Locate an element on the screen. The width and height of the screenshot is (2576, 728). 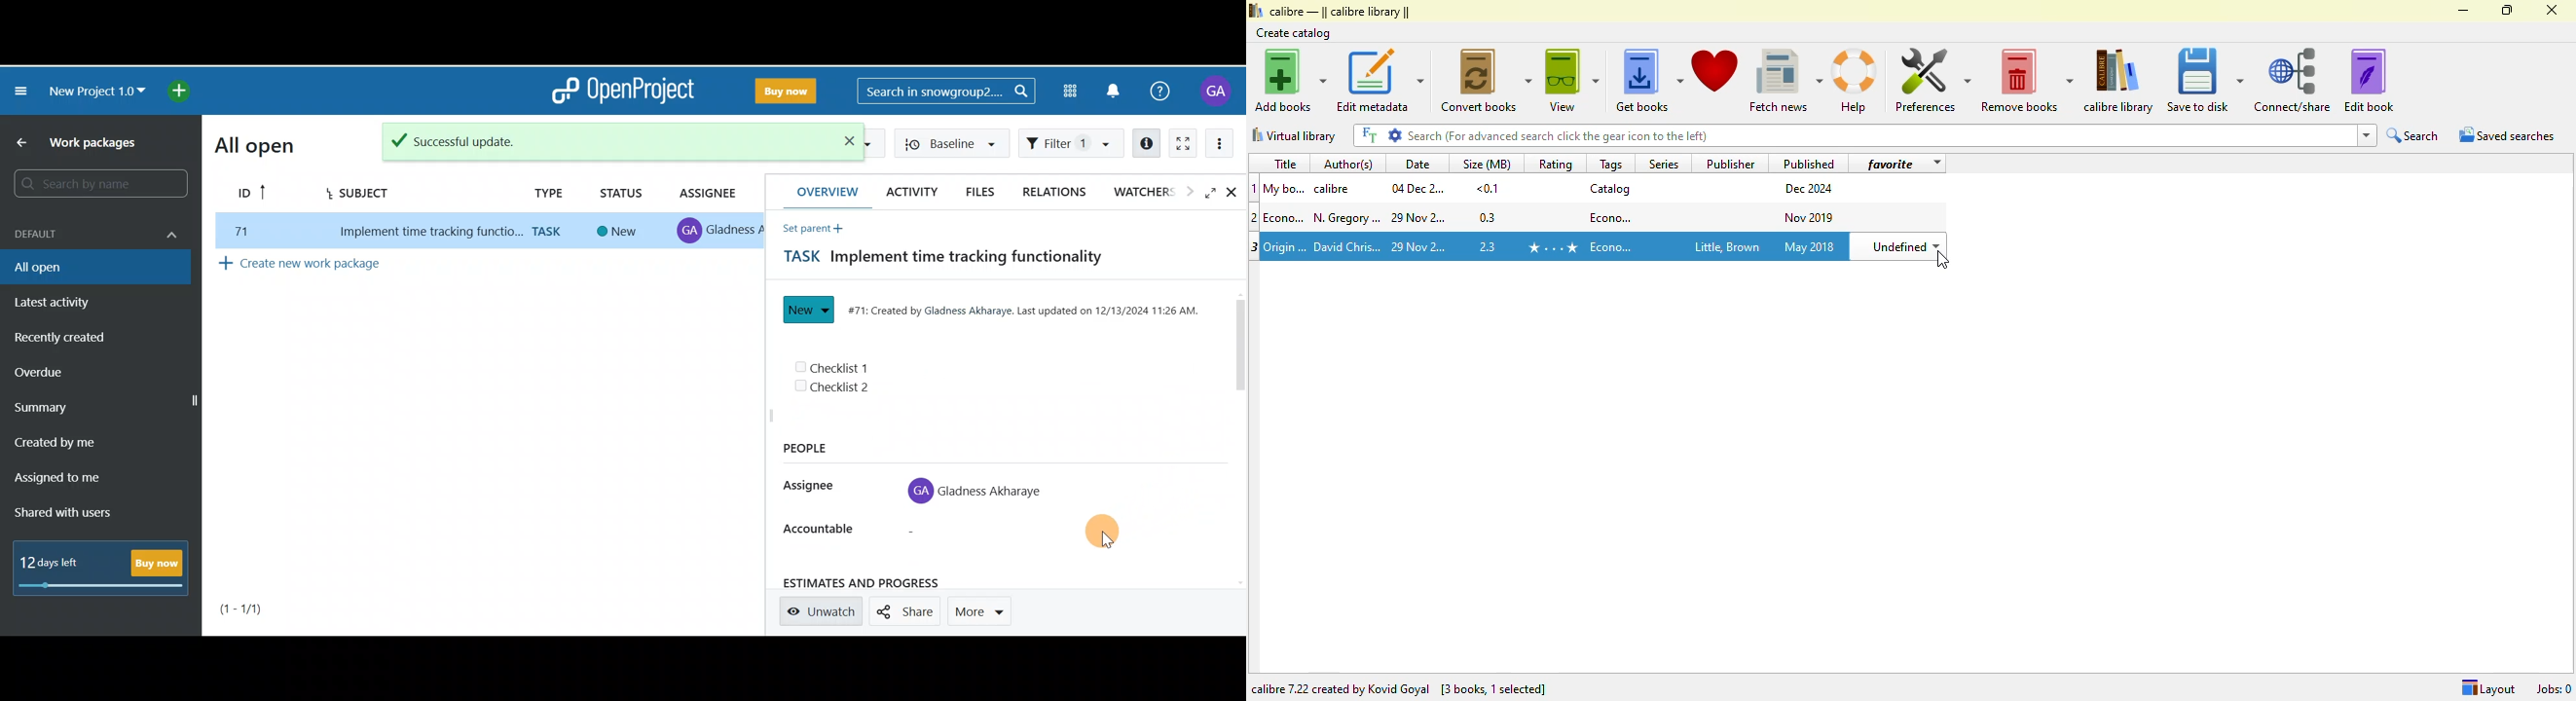
People is located at coordinates (837, 448).